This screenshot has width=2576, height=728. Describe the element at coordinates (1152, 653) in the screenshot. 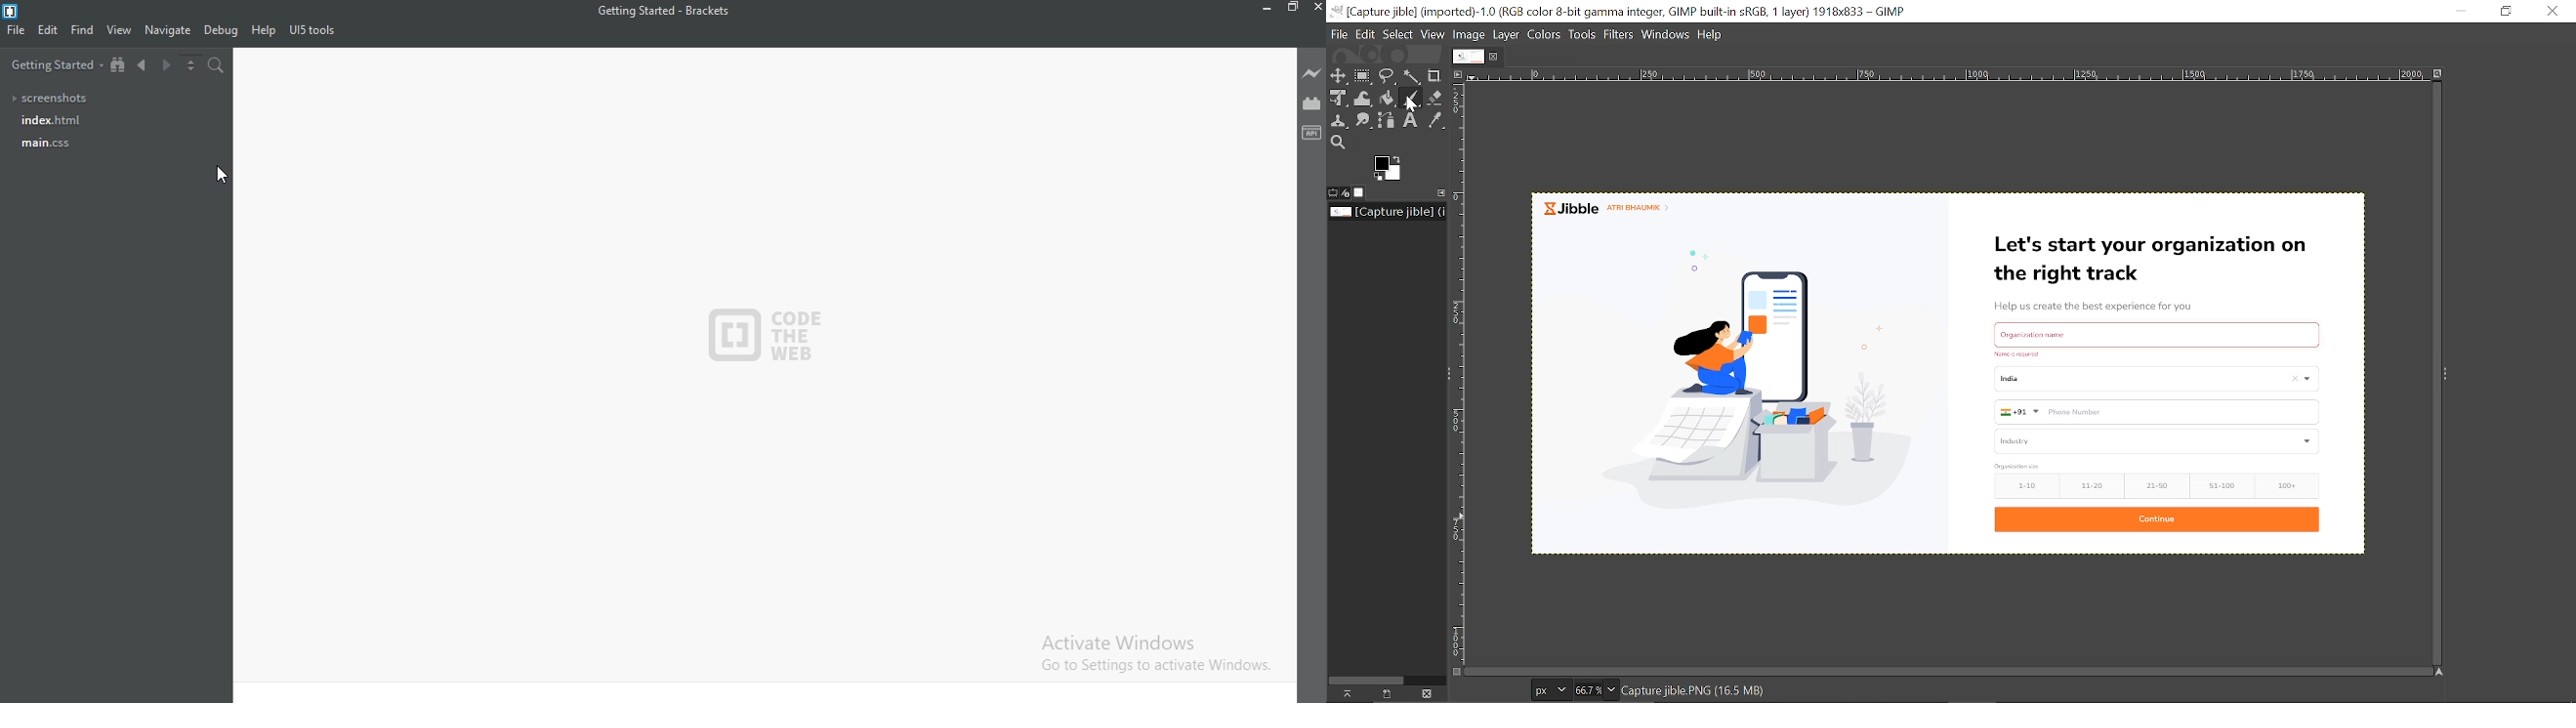

I see `Activate Windows
Go to Settings to activate Windows.` at that location.